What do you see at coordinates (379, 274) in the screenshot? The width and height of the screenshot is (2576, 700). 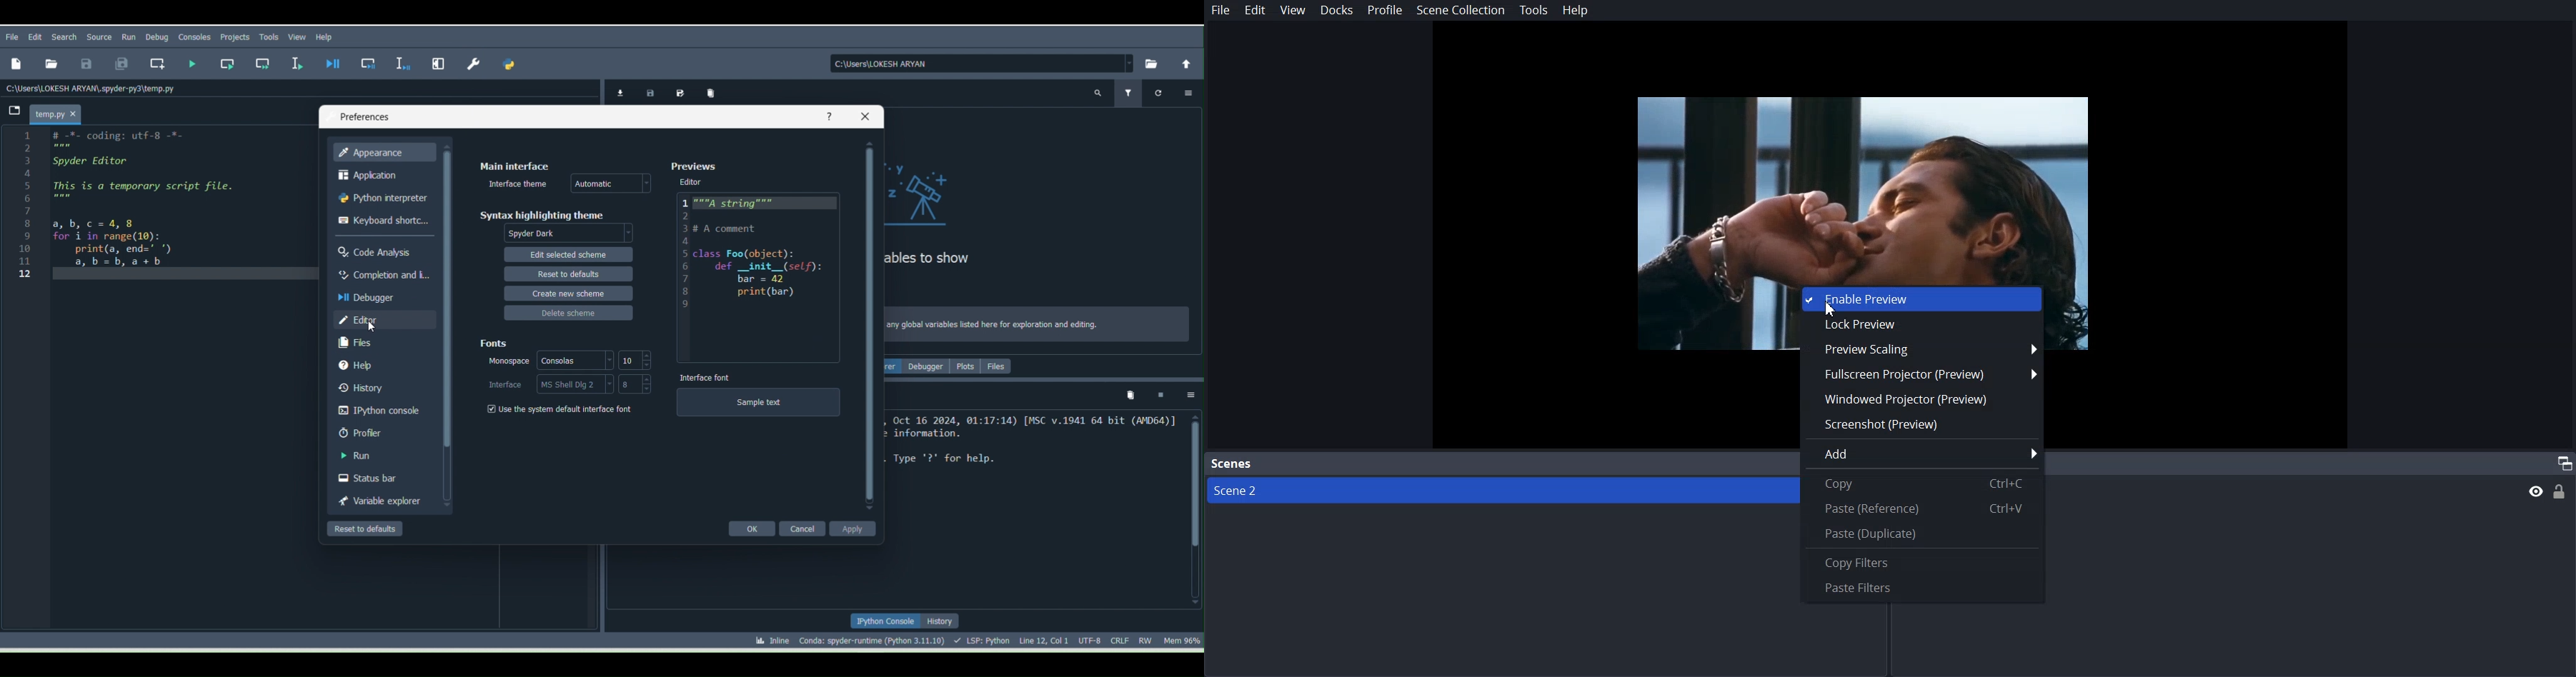 I see `Completion and linting` at bounding box center [379, 274].